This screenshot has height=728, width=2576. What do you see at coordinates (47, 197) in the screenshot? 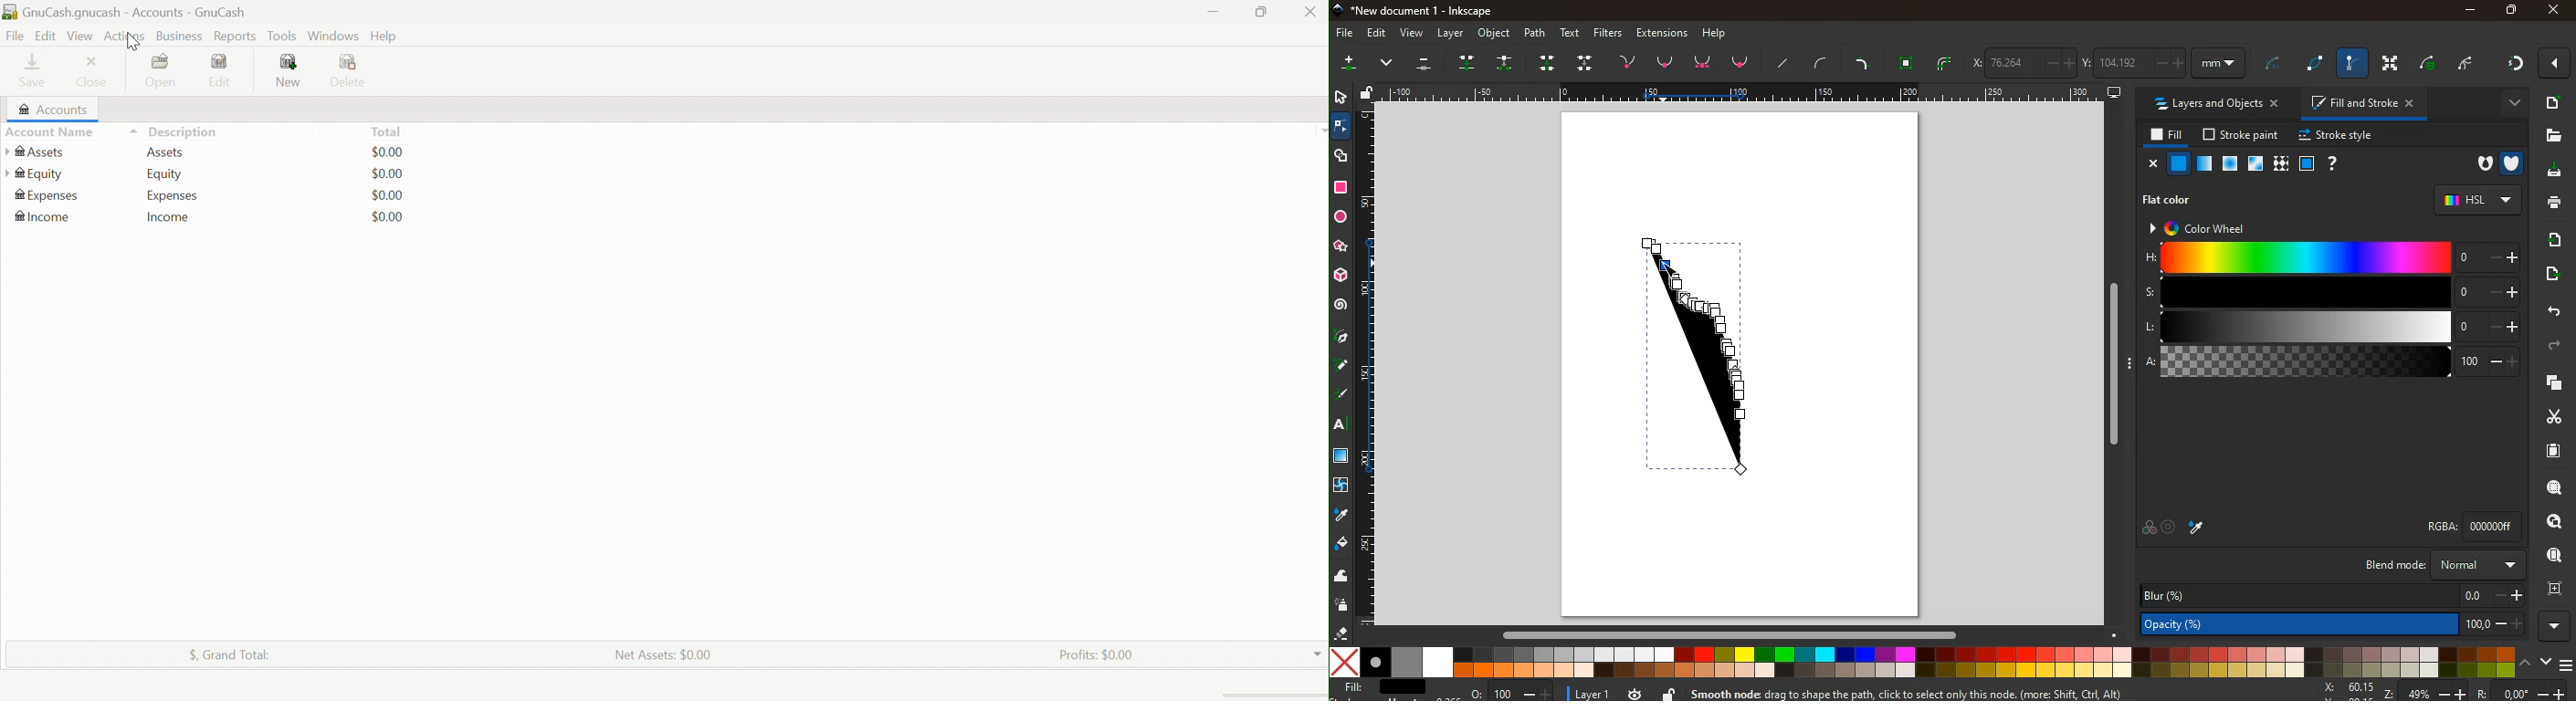
I see `Expenses` at bounding box center [47, 197].